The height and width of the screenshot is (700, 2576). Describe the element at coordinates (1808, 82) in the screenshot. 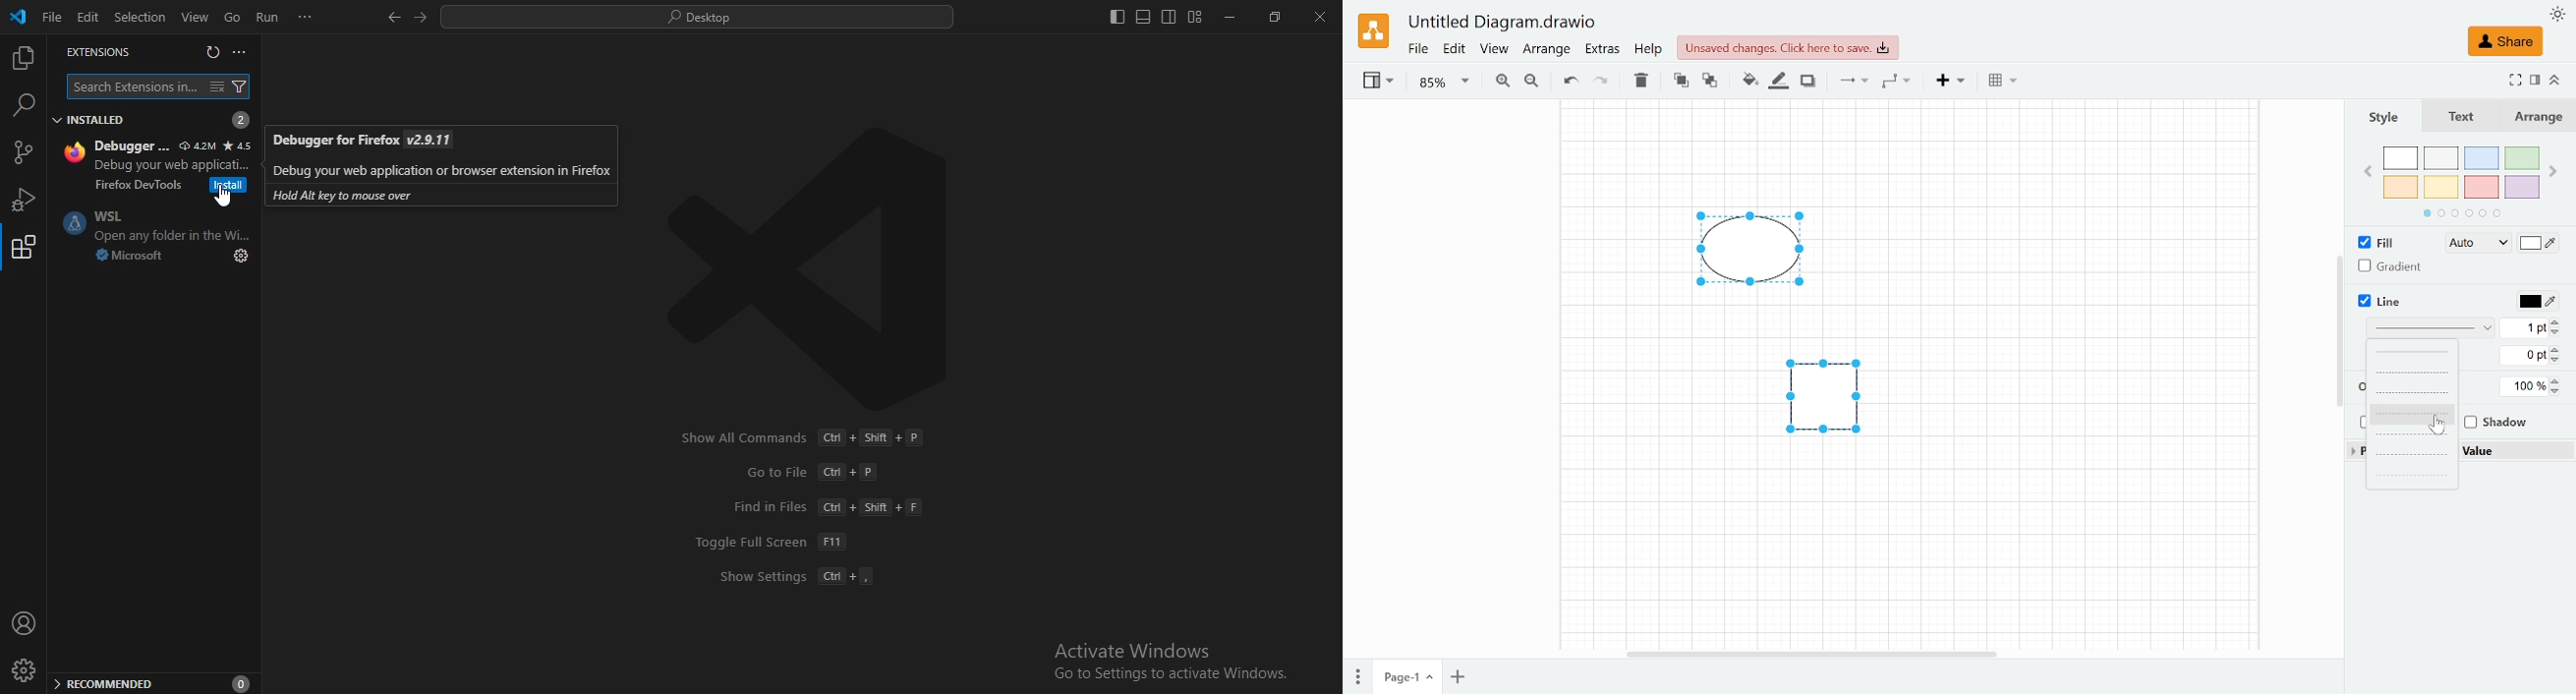

I see `Shadow` at that location.